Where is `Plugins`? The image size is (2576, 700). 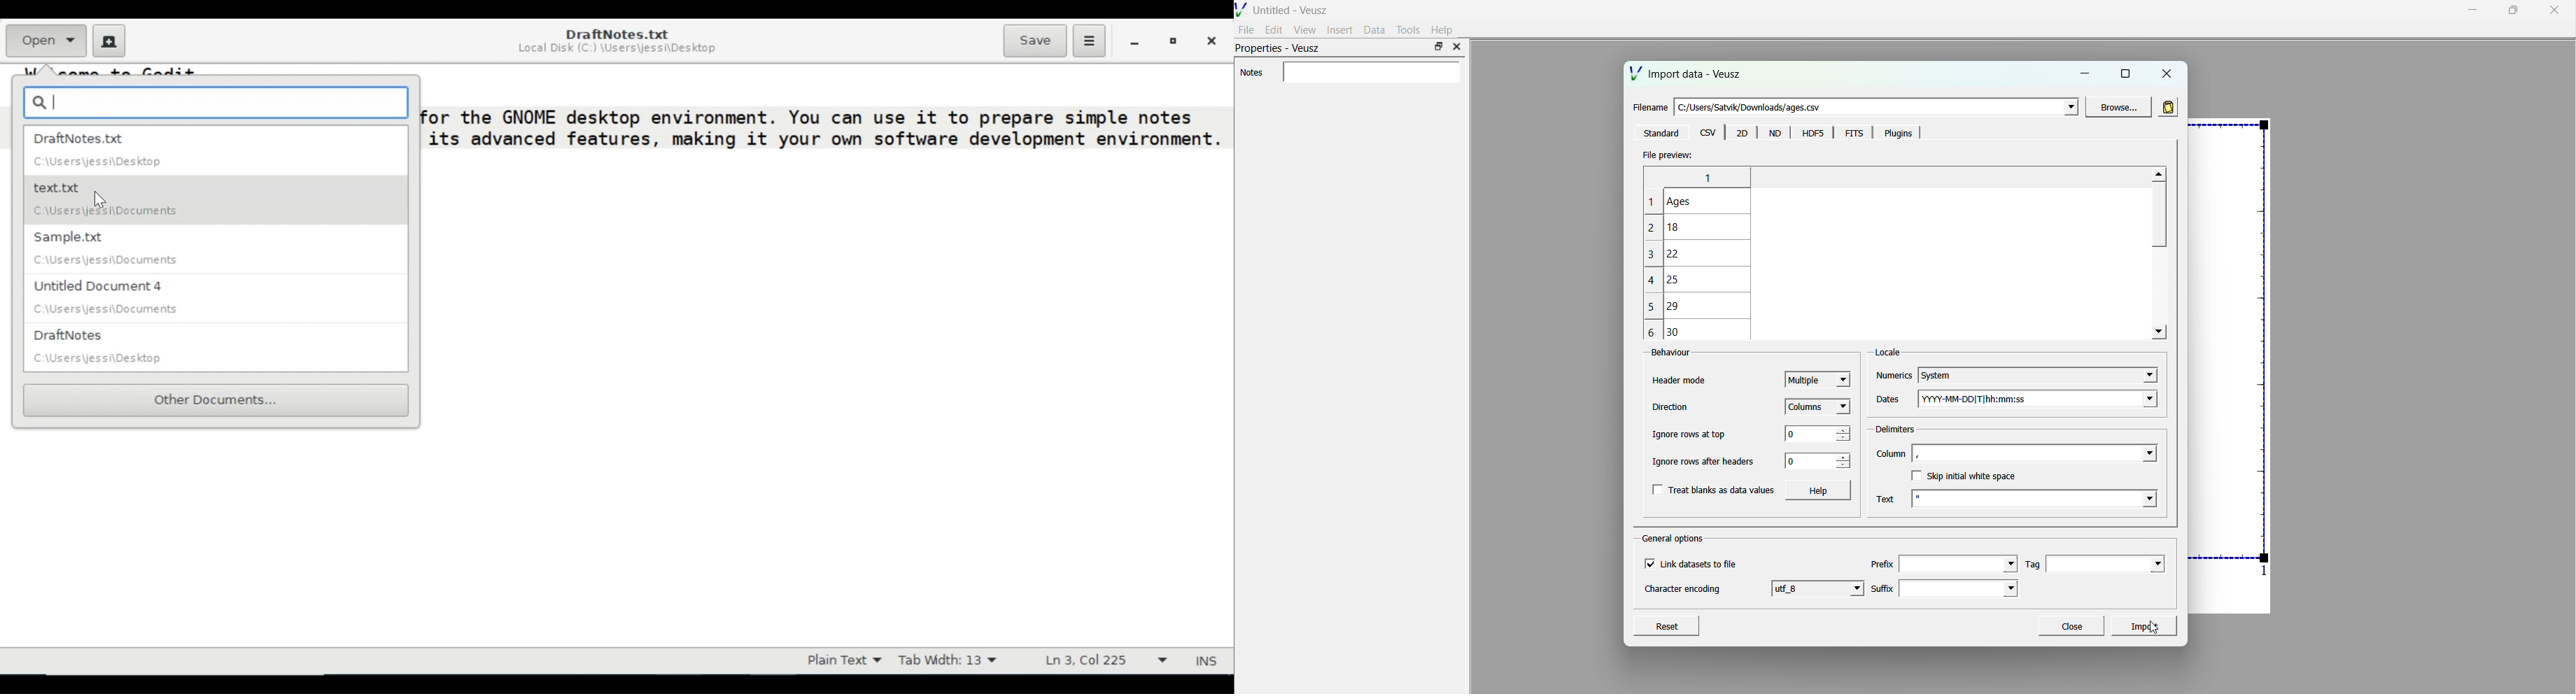 Plugins is located at coordinates (1900, 134).